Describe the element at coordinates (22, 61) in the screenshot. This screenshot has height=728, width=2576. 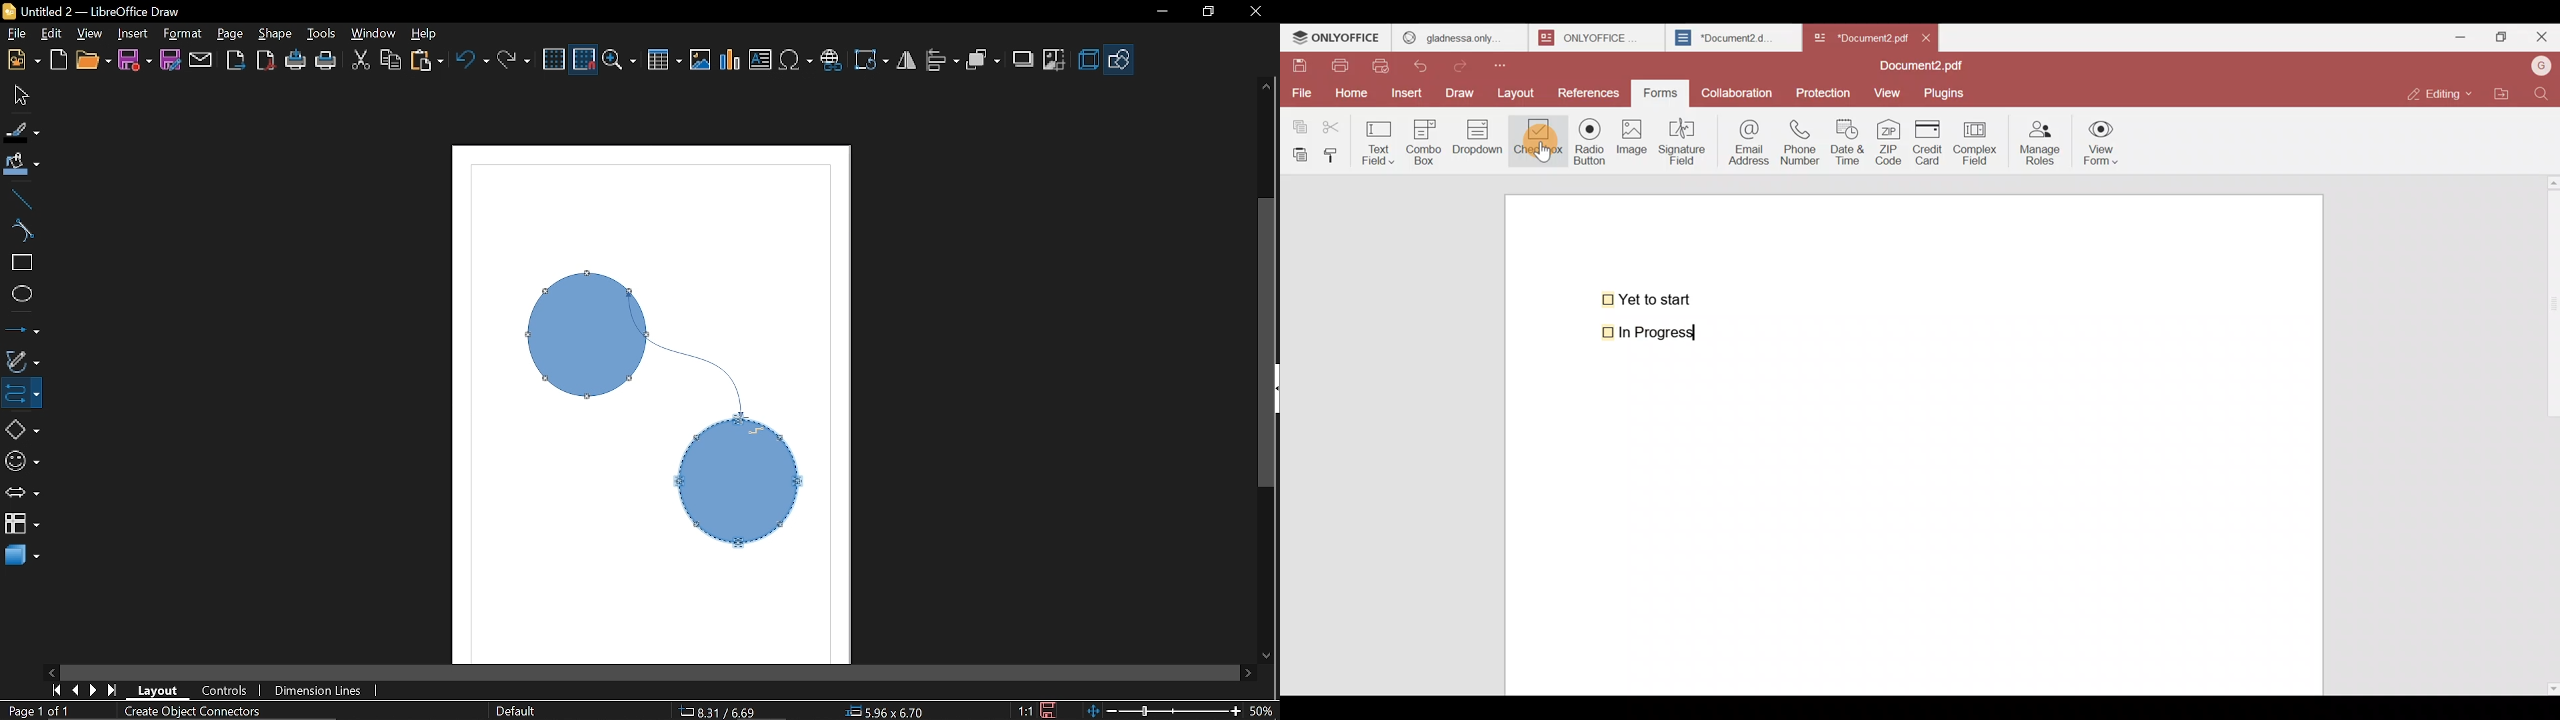
I see `New` at that location.